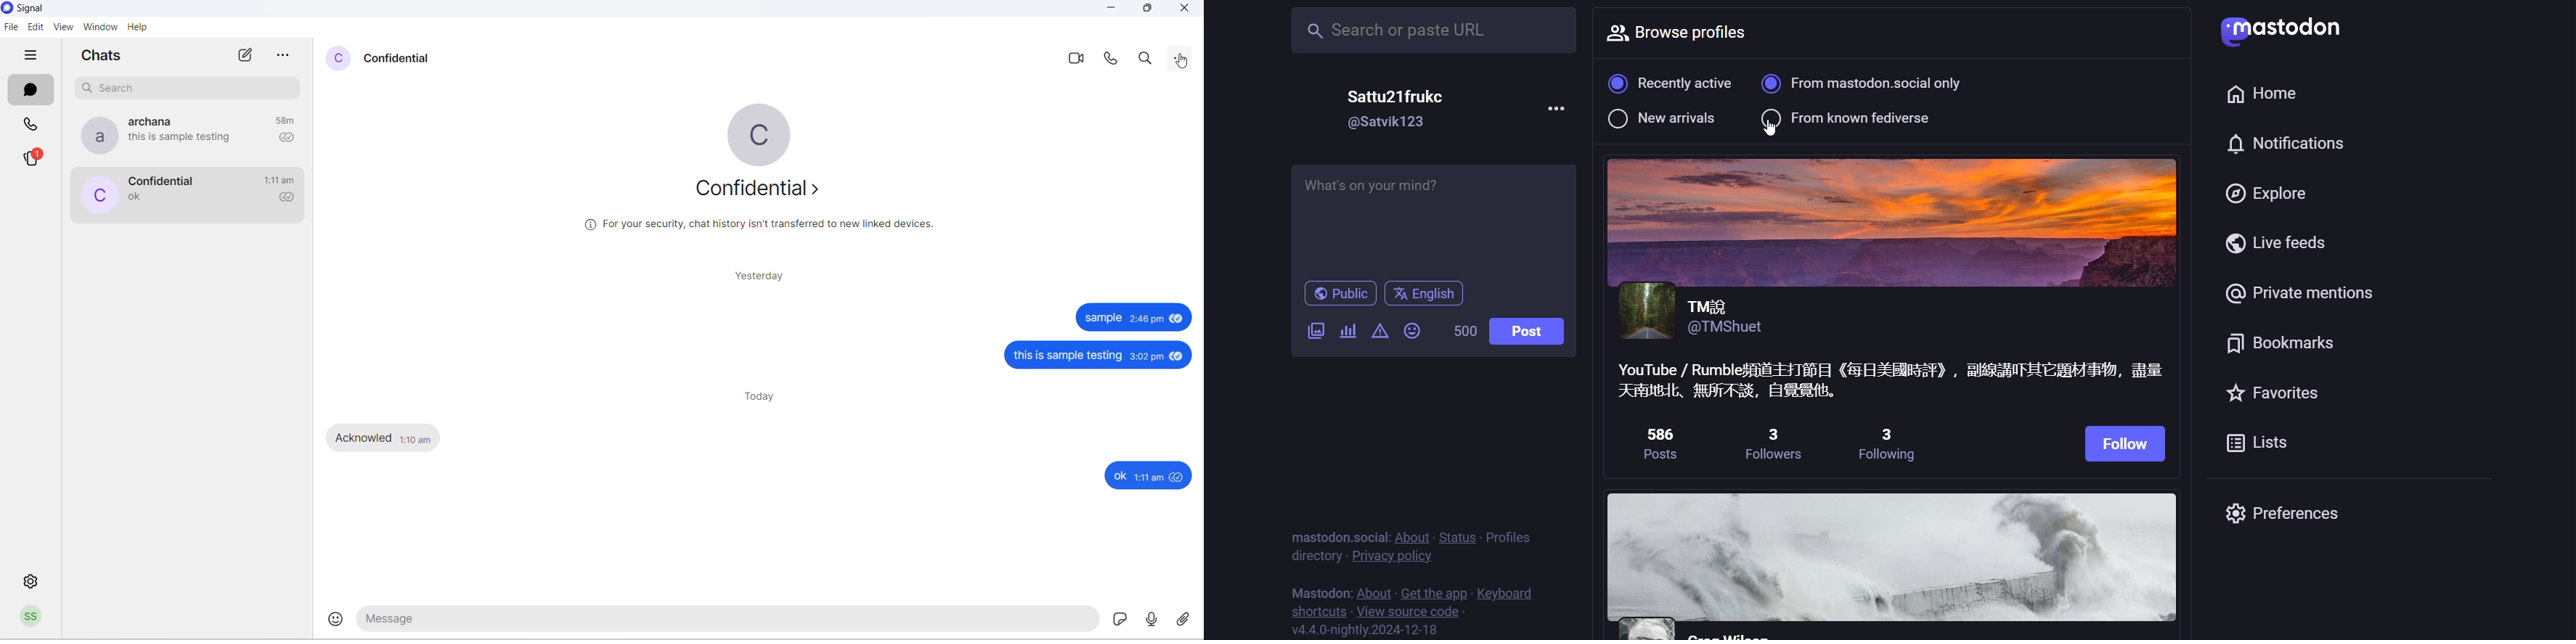  What do you see at coordinates (415, 437) in the screenshot?
I see `1:10am` at bounding box center [415, 437].